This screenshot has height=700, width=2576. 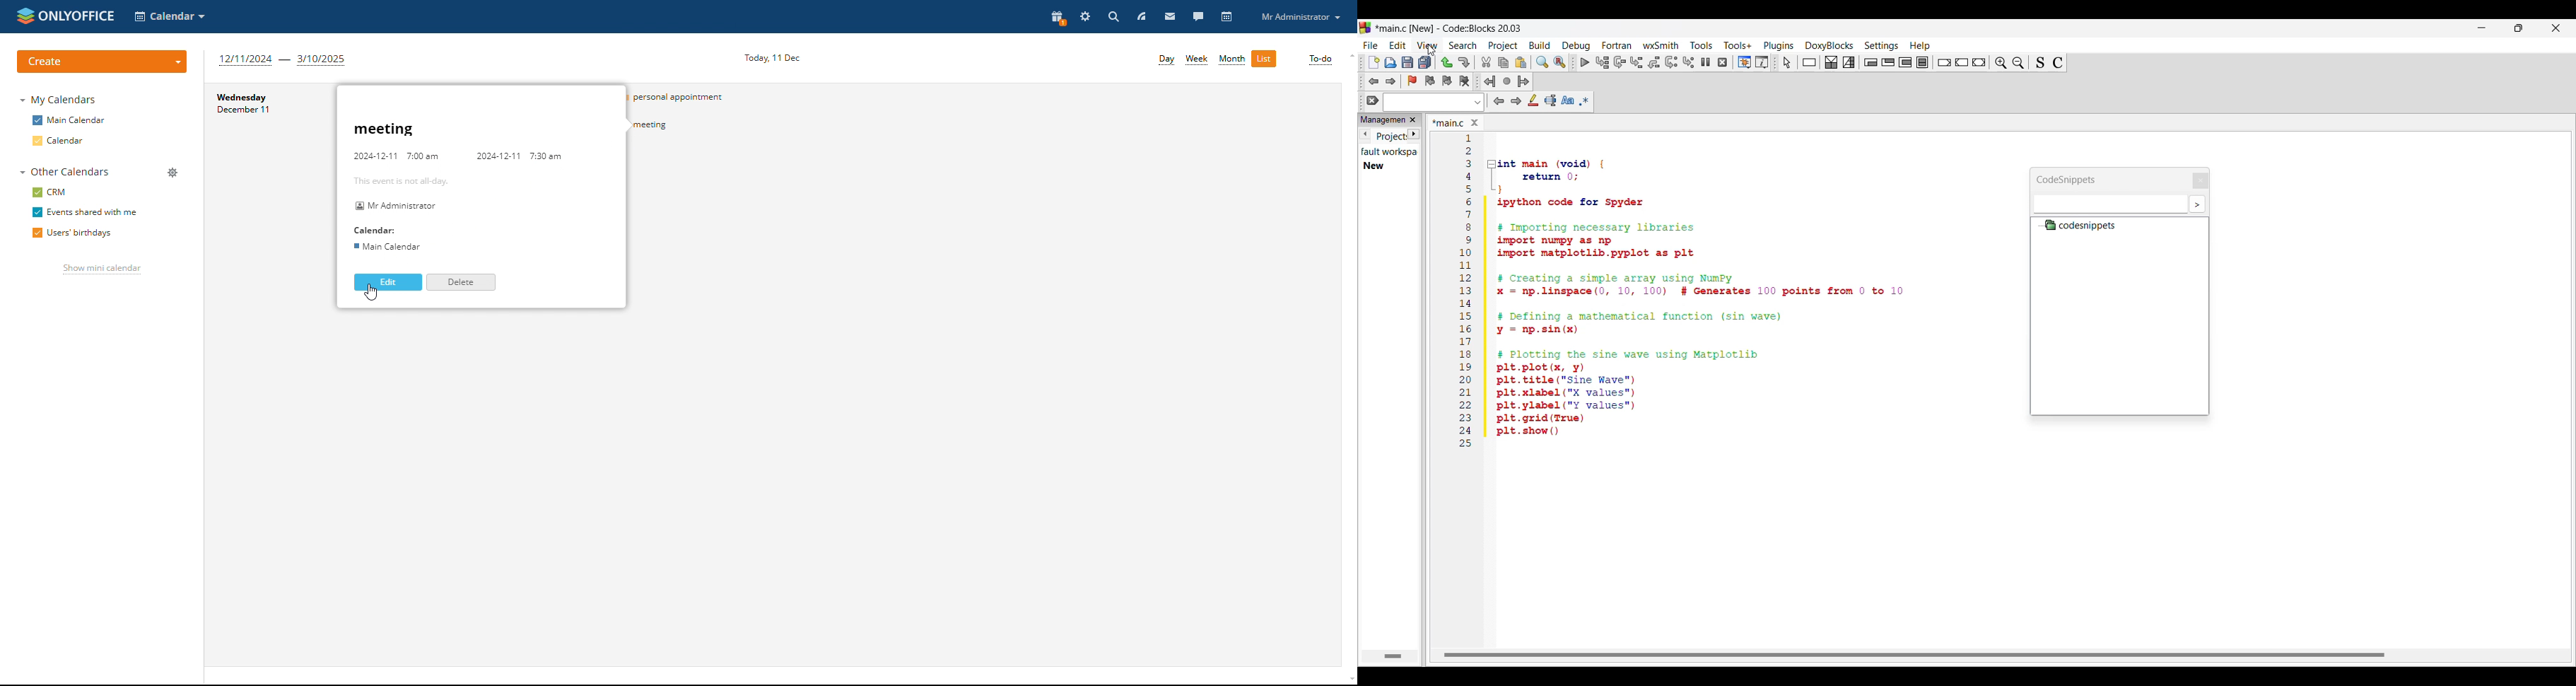 What do you see at coordinates (1944, 63) in the screenshot?
I see `Break instruction` at bounding box center [1944, 63].